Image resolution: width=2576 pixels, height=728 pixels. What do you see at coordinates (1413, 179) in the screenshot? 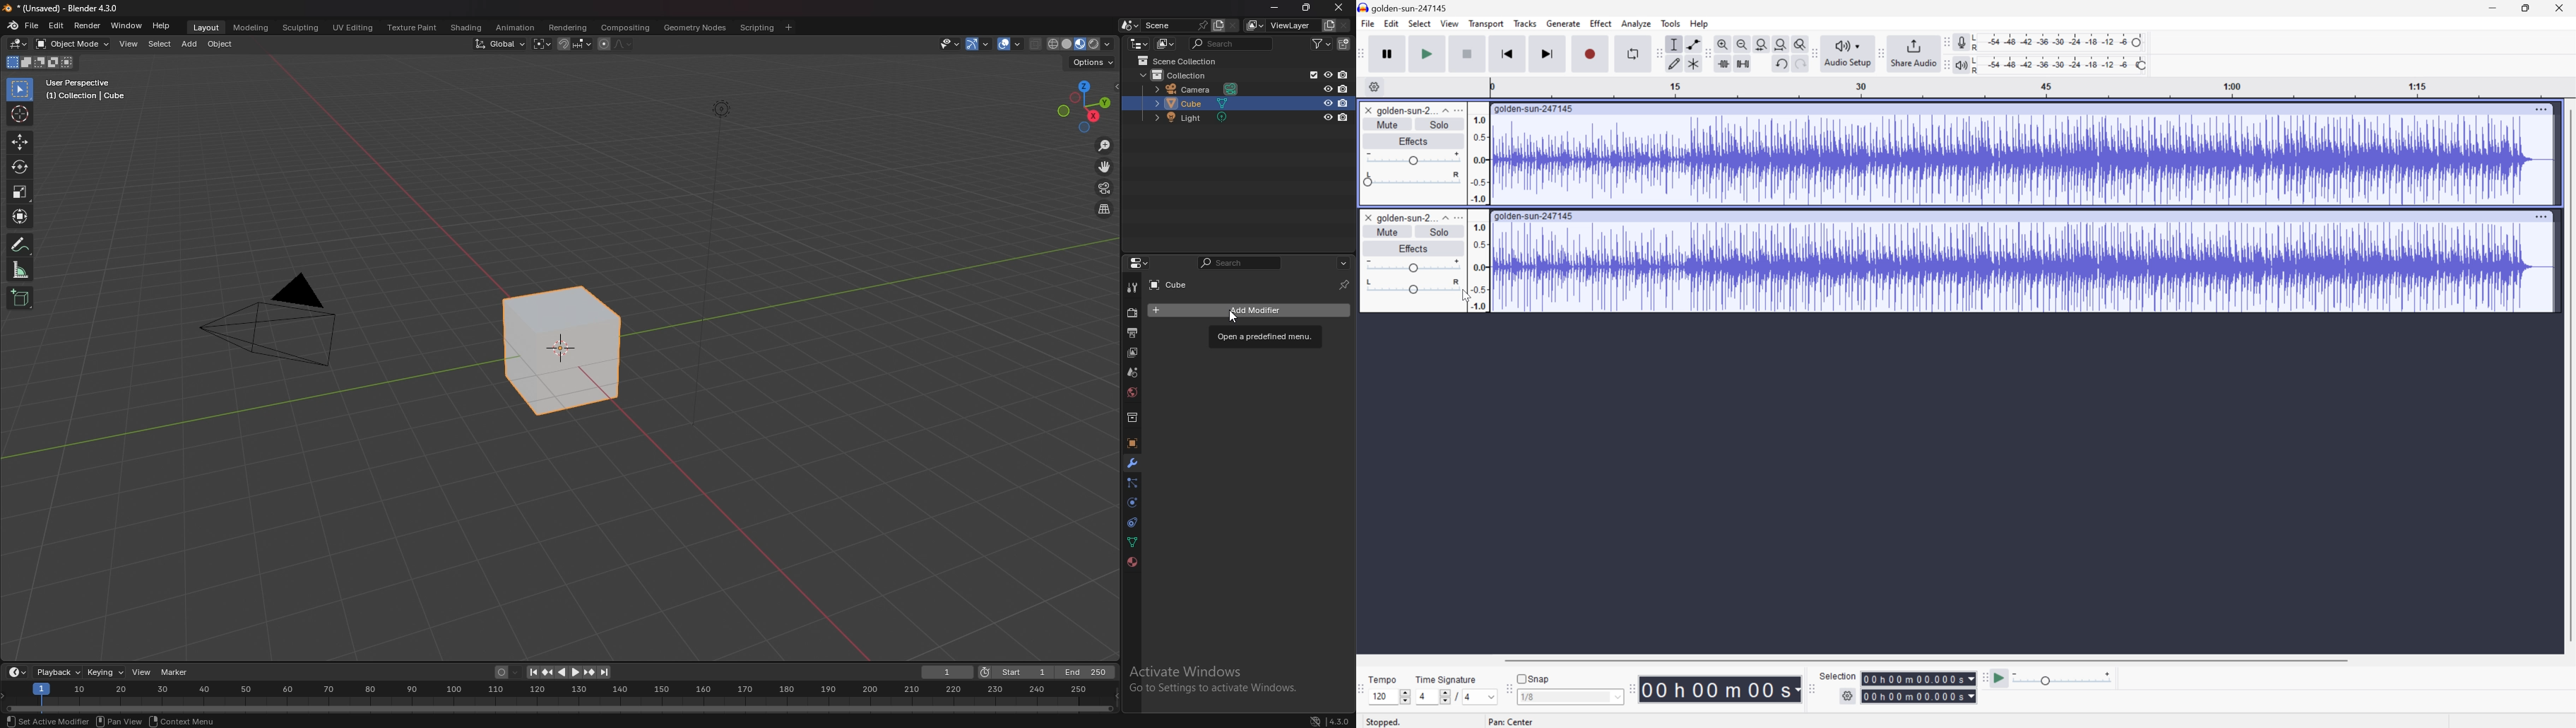
I see `Slider` at bounding box center [1413, 179].